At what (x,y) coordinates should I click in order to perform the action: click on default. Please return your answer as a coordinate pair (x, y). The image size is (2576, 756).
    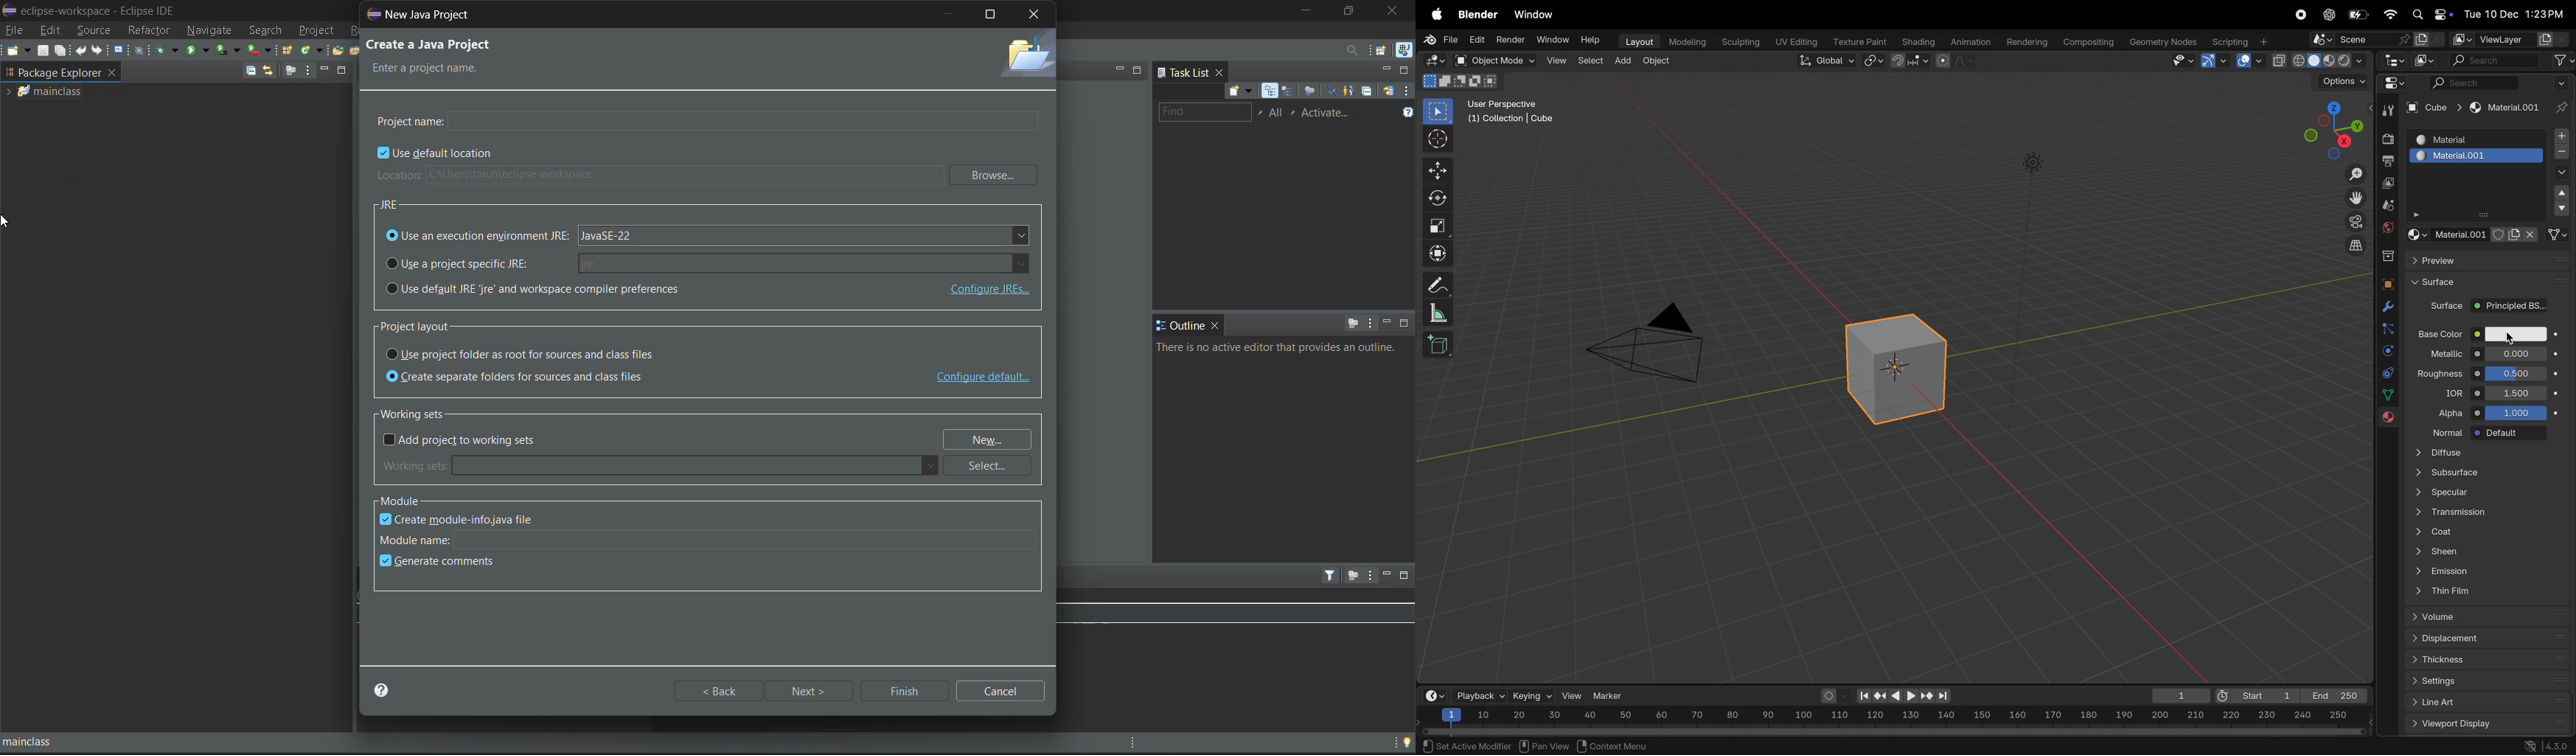
    Looking at the image, I should click on (2510, 434).